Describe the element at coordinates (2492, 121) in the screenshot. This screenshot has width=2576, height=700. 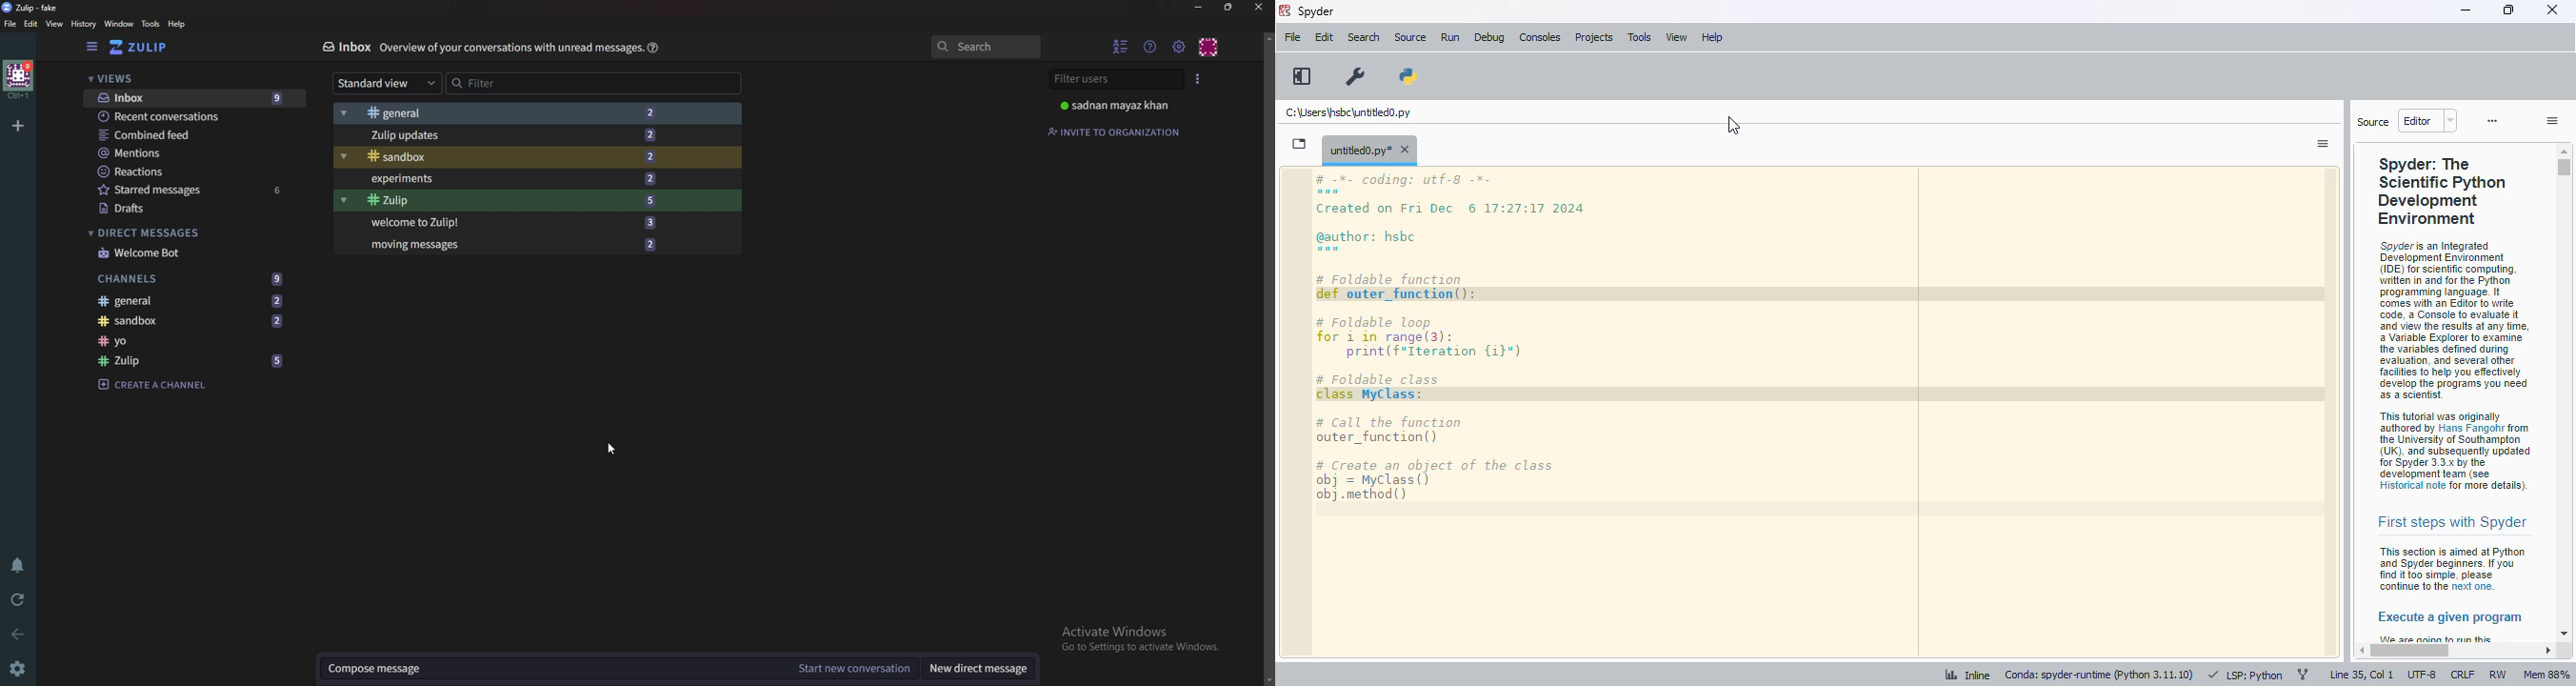
I see `more` at that location.